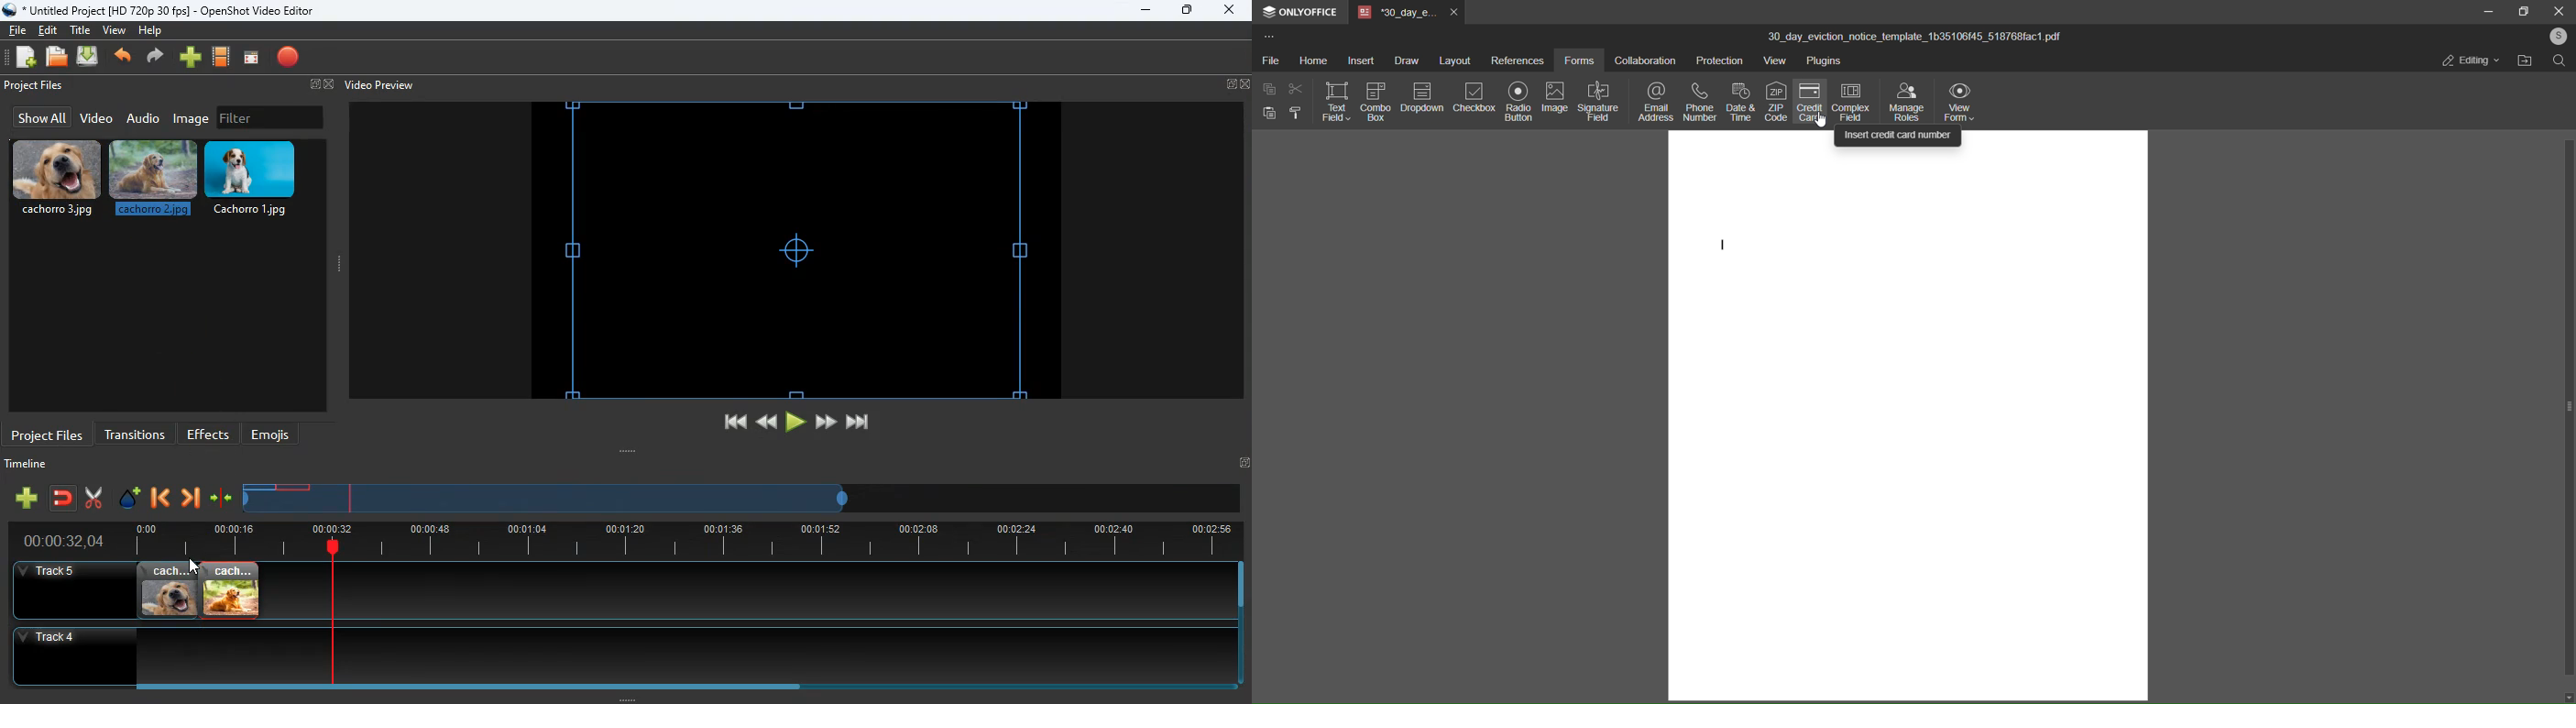 The width and height of the screenshot is (2576, 728). Describe the element at coordinates (1698, 101) in the screenshot. I see `phone number` at that location.